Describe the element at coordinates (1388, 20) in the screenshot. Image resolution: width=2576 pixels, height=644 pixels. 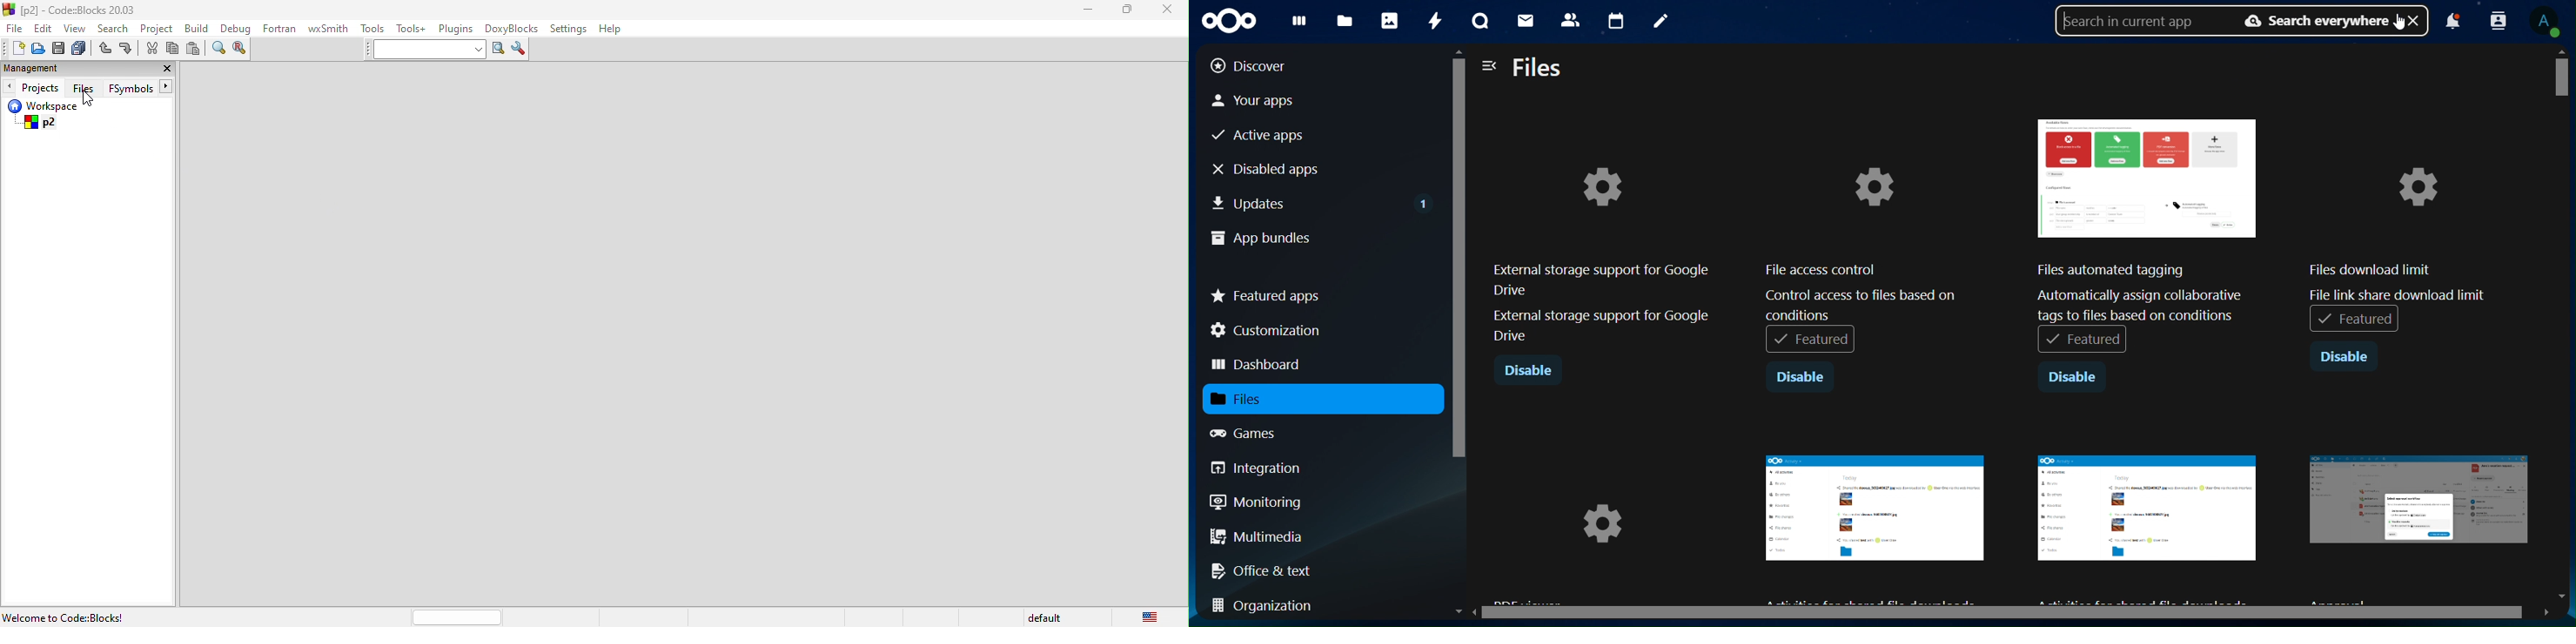
I see `photos` at that location.